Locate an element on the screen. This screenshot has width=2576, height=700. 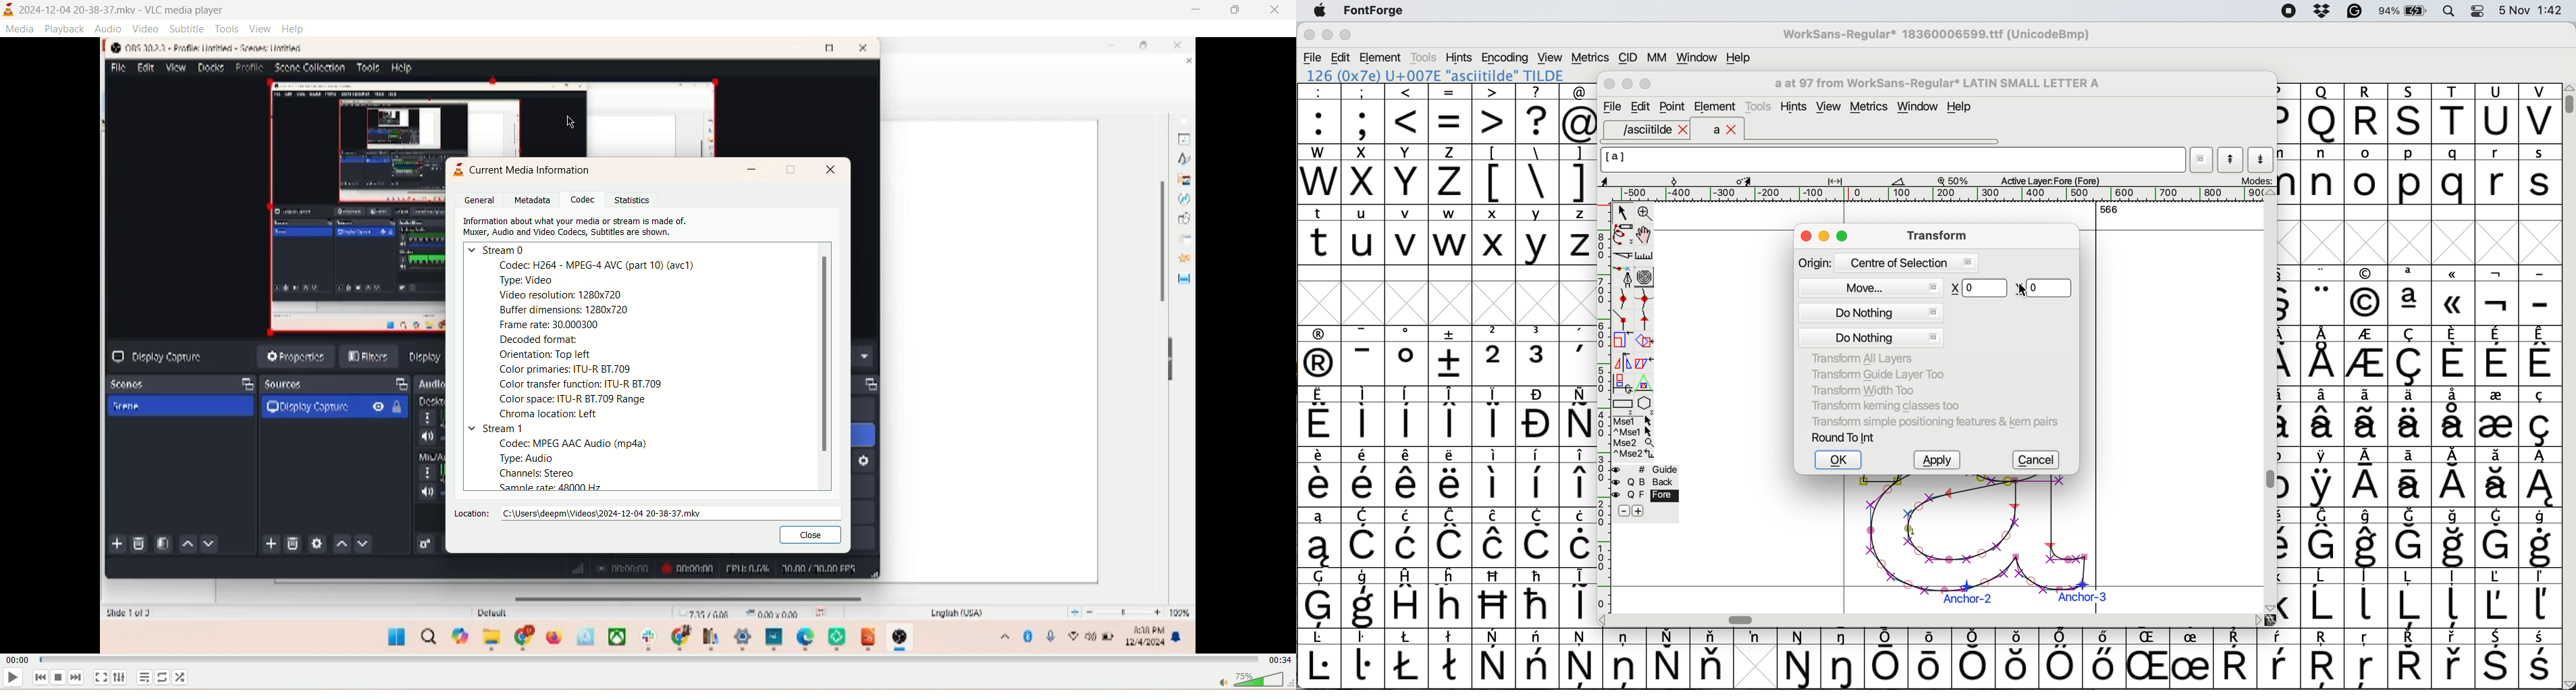
current word list is located at coordinates (2202, 162).